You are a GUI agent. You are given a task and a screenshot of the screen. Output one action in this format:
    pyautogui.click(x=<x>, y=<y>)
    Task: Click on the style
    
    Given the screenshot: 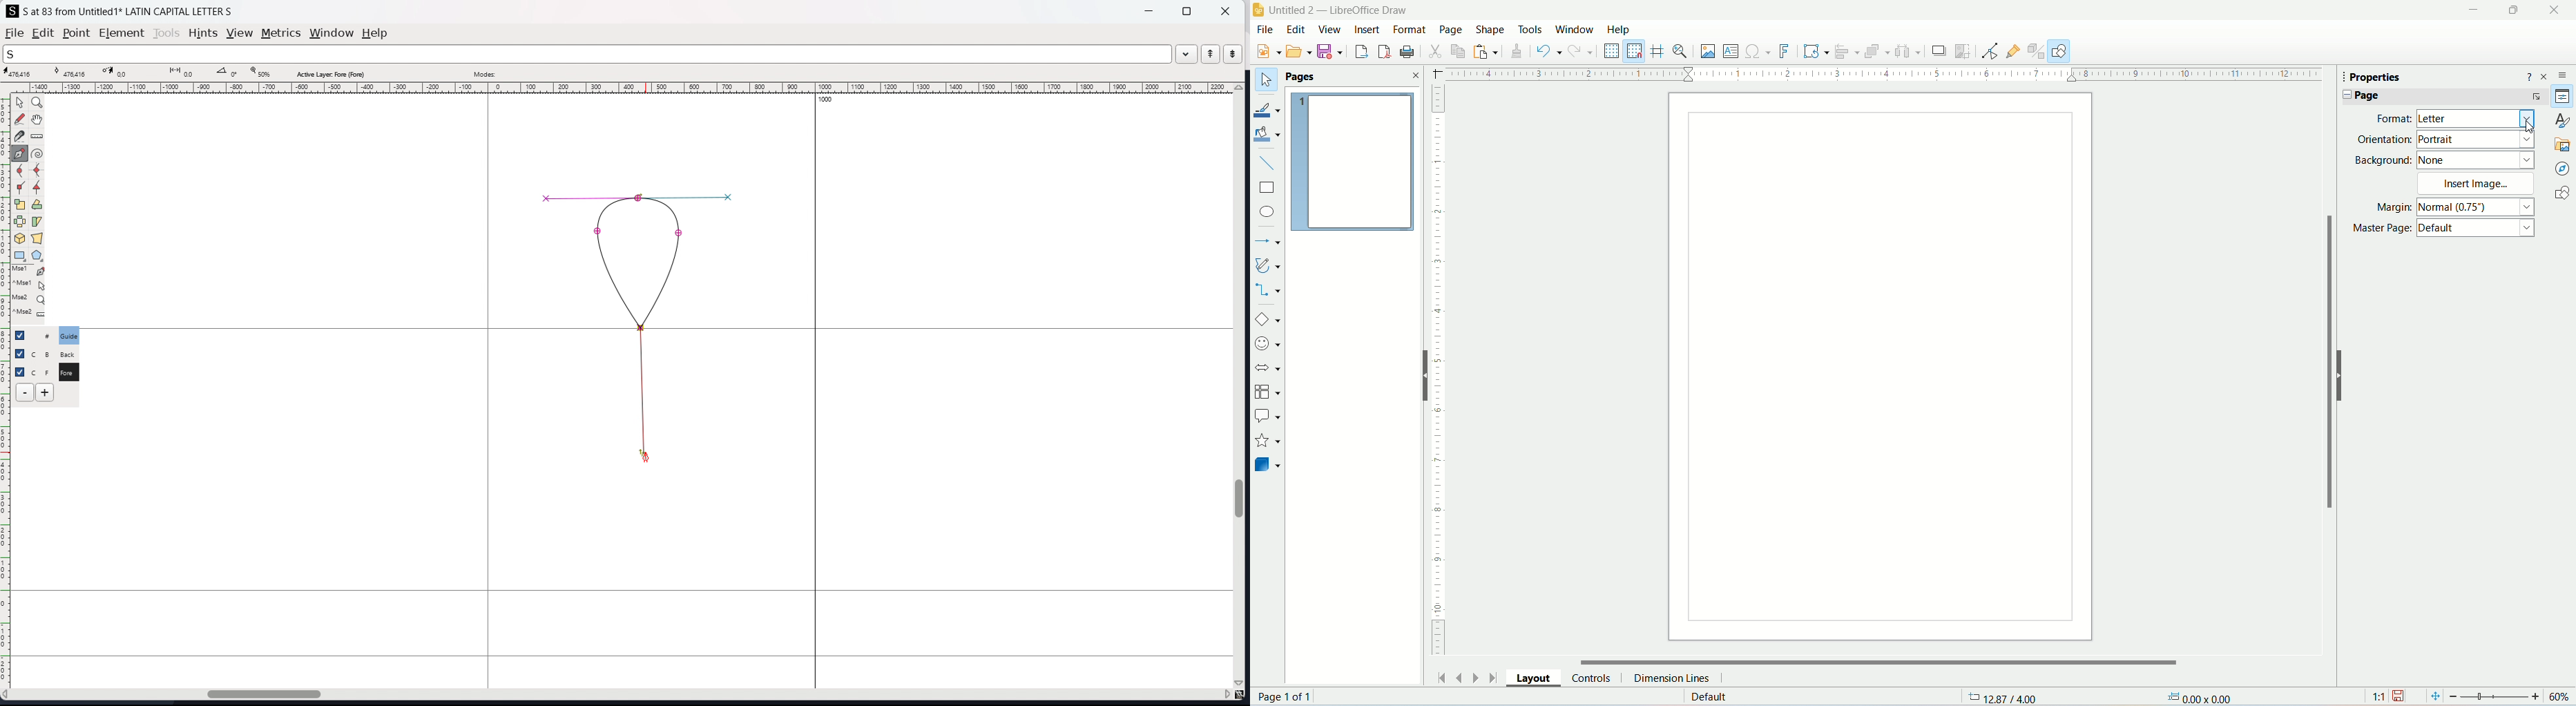 What is the action you would take?
    pyautogui.click(x=2564, y=120)
    